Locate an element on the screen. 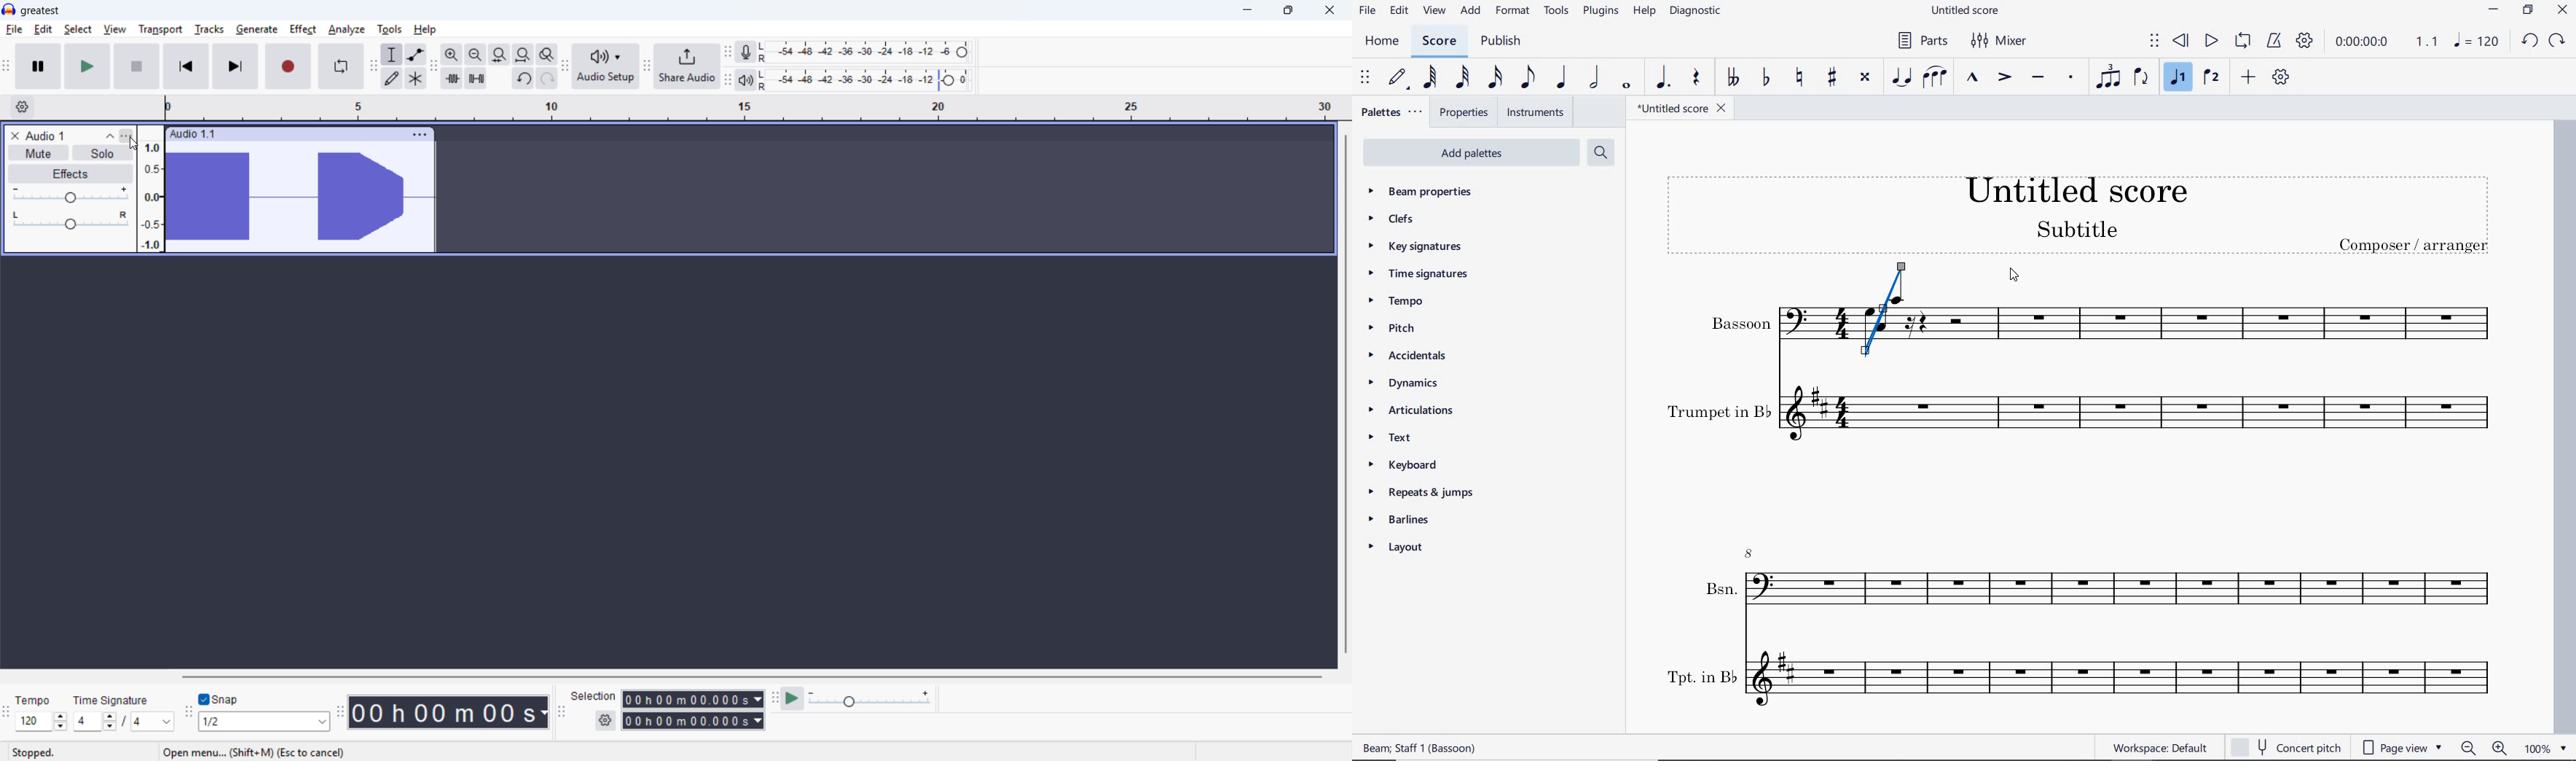 The image size is (2576, 784). Edit  is located at coordinates (44, 30).